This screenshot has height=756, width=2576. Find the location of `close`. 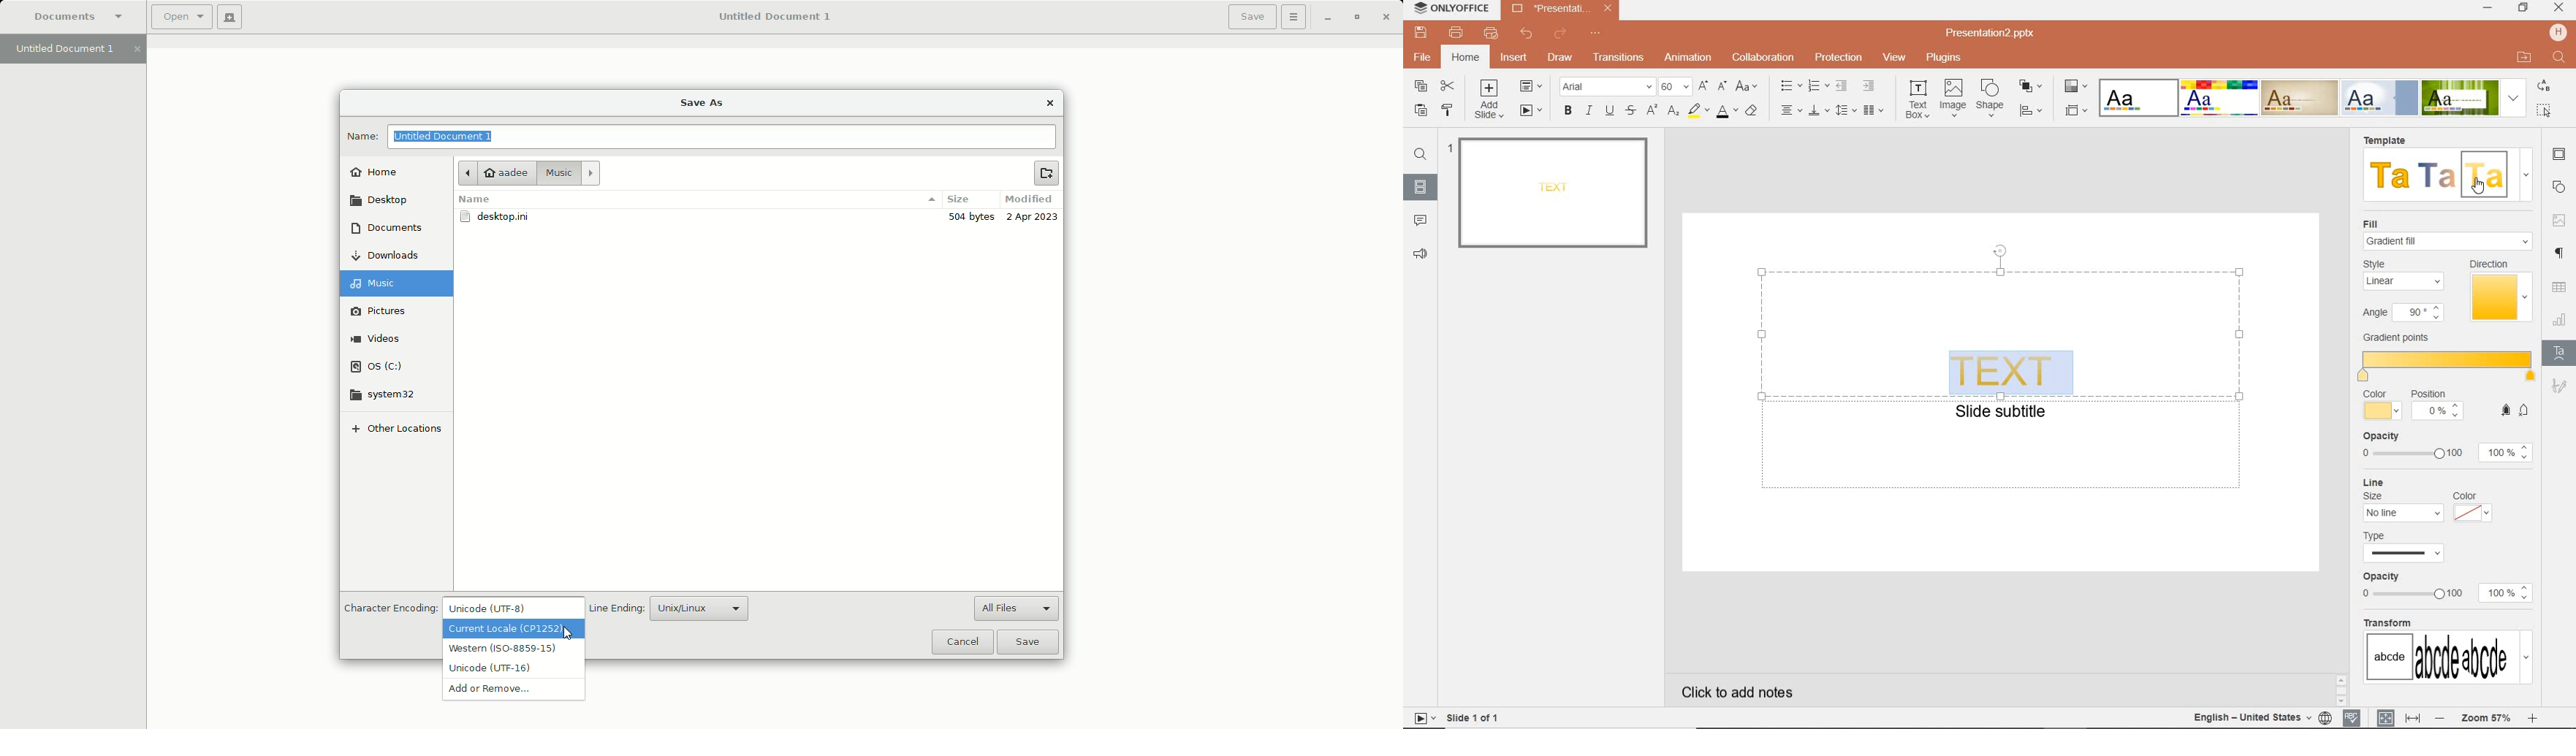

close is located at coordinates (1607, 9).